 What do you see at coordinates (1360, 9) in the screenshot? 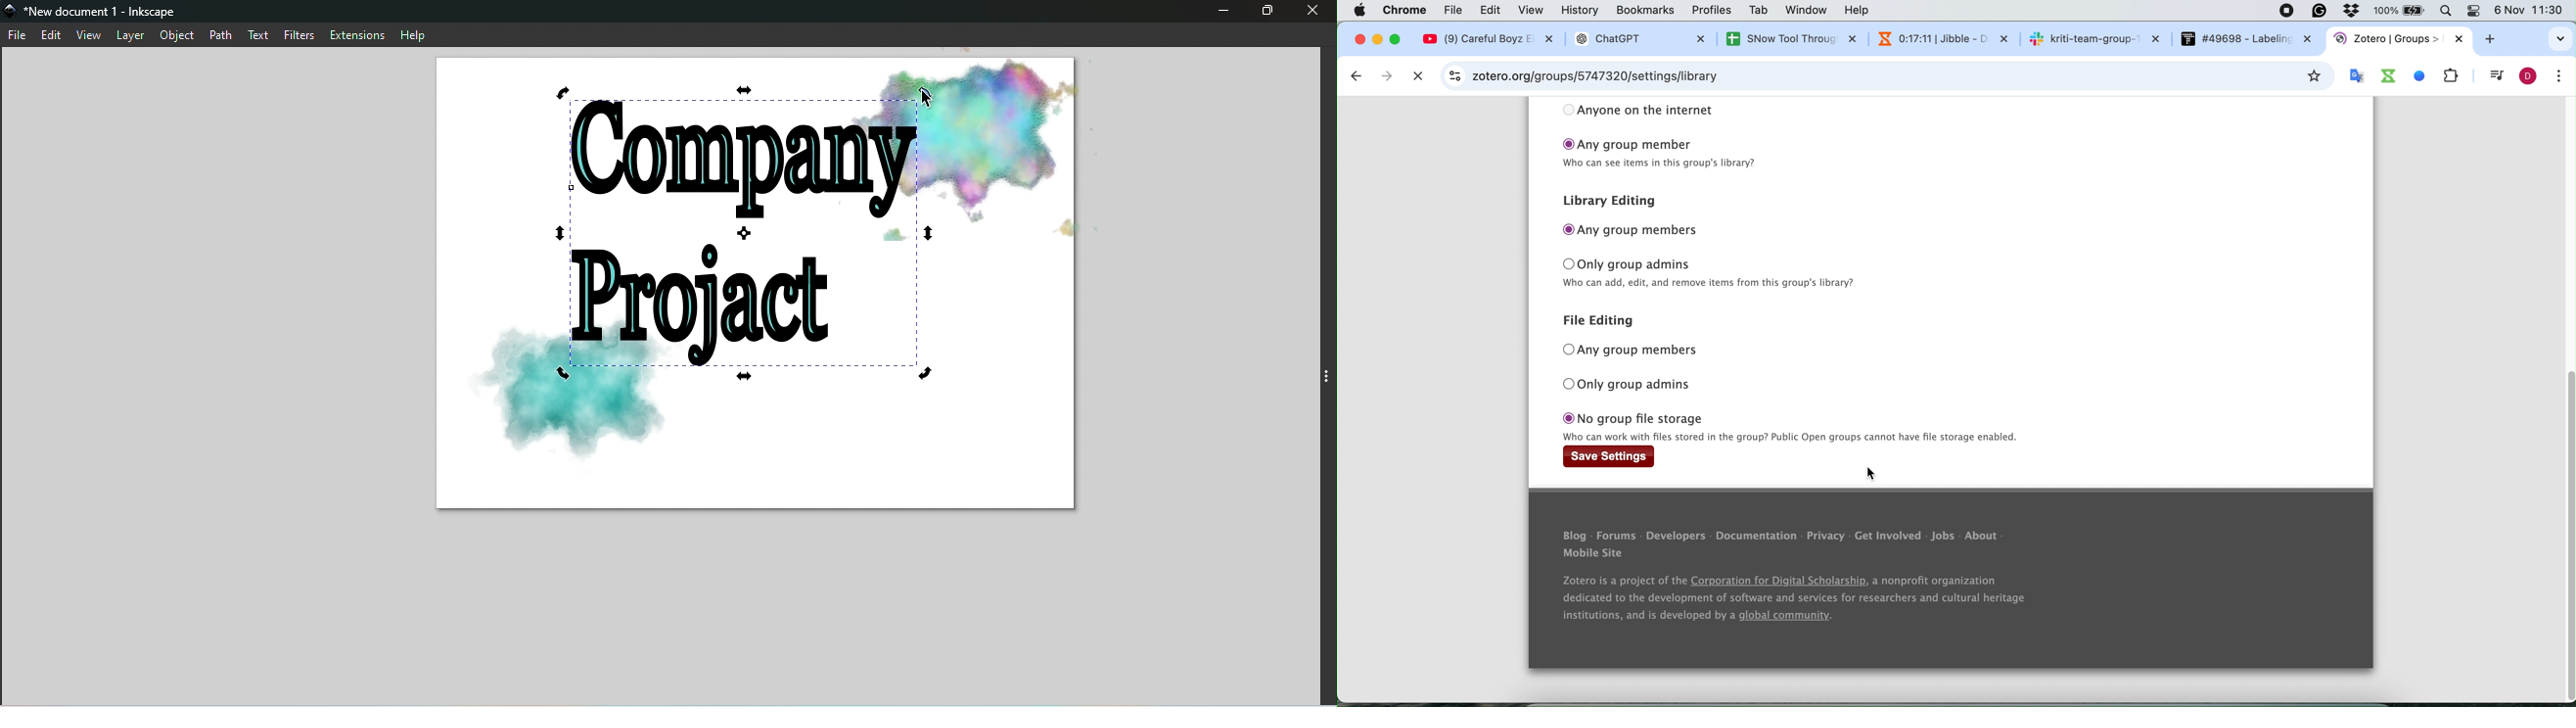
I see `Apple logo` at bounding box center [1360, 9].